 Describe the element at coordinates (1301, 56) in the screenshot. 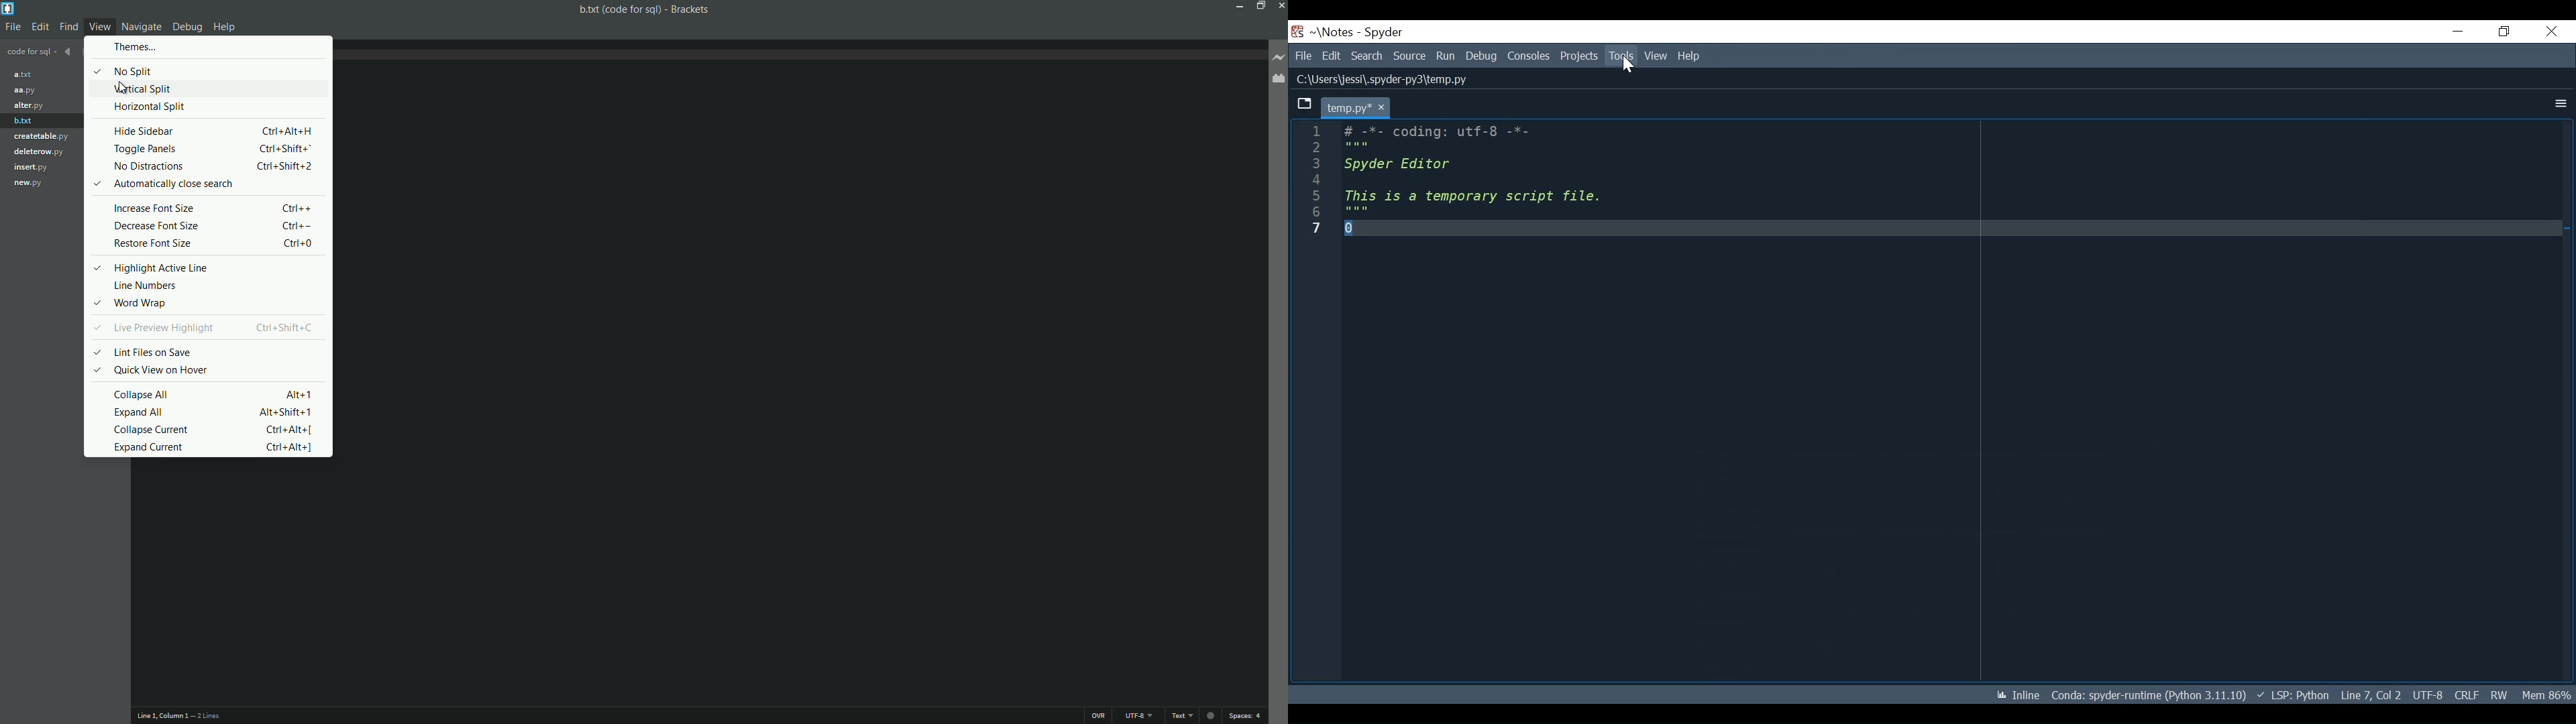

I see `File` at that location.